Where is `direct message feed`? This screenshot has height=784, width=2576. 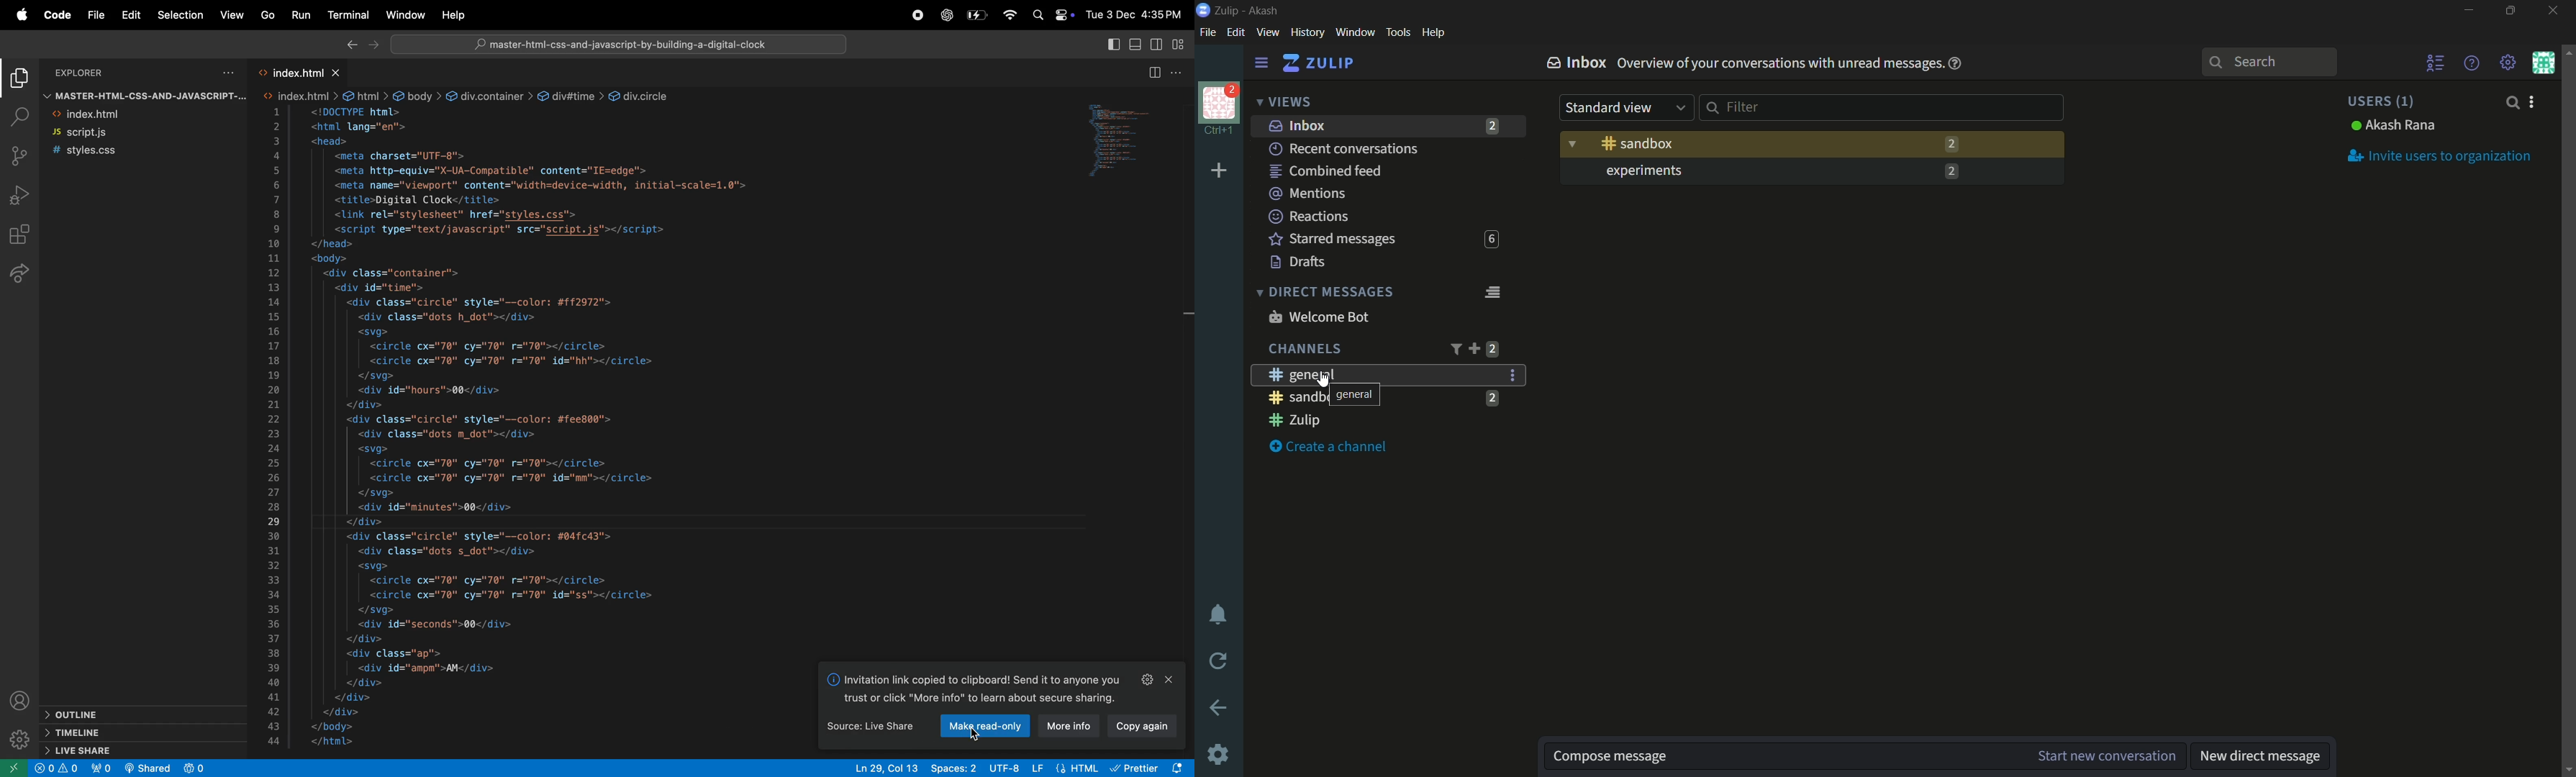
direct message feed is located at coordinates (1492, 291).